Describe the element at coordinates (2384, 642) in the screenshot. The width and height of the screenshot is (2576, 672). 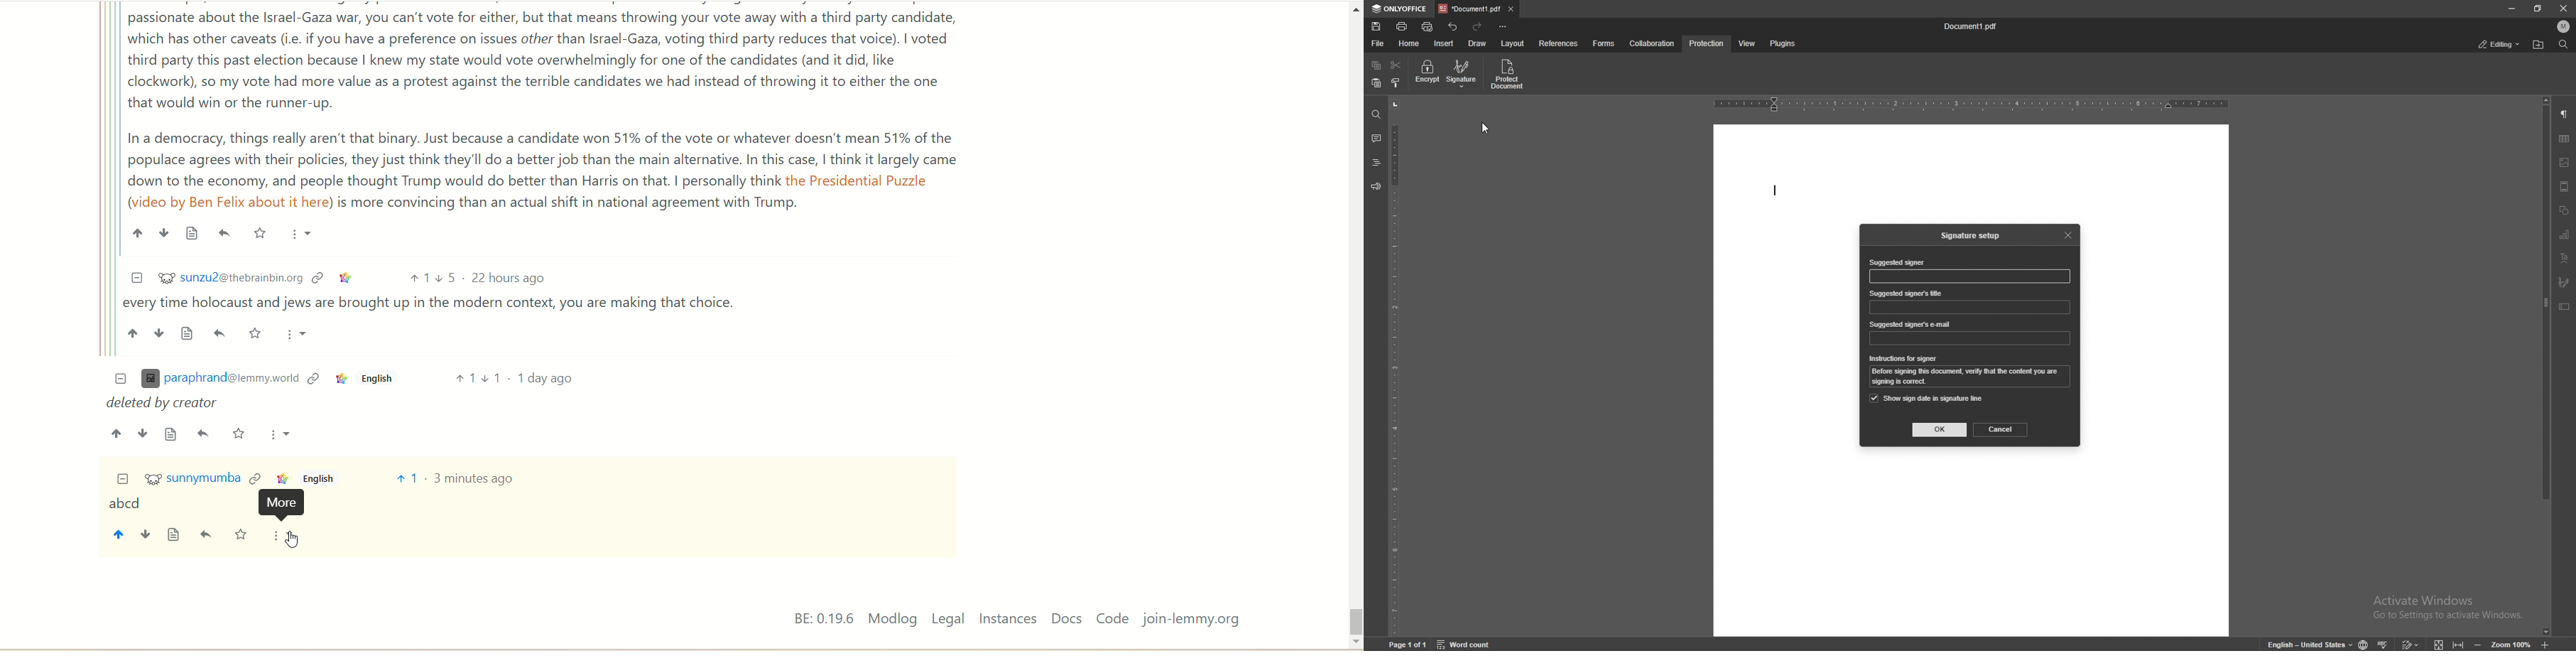
I see `spell check` at that location.